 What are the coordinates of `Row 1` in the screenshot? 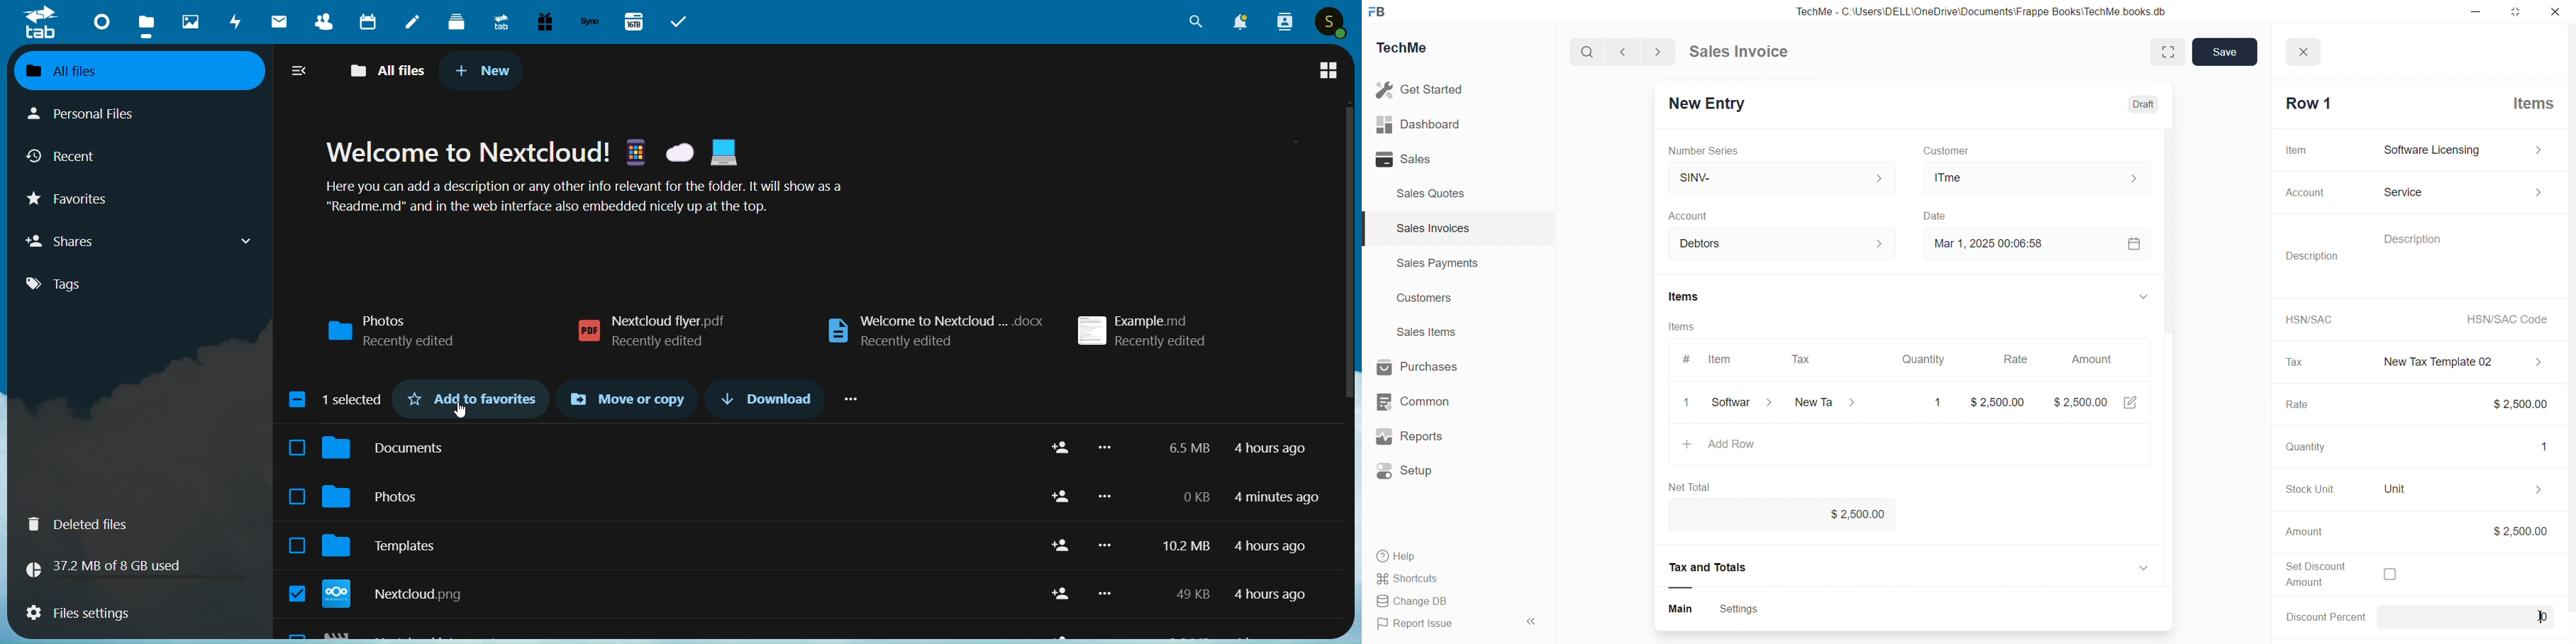 It's located at (2306, 103).